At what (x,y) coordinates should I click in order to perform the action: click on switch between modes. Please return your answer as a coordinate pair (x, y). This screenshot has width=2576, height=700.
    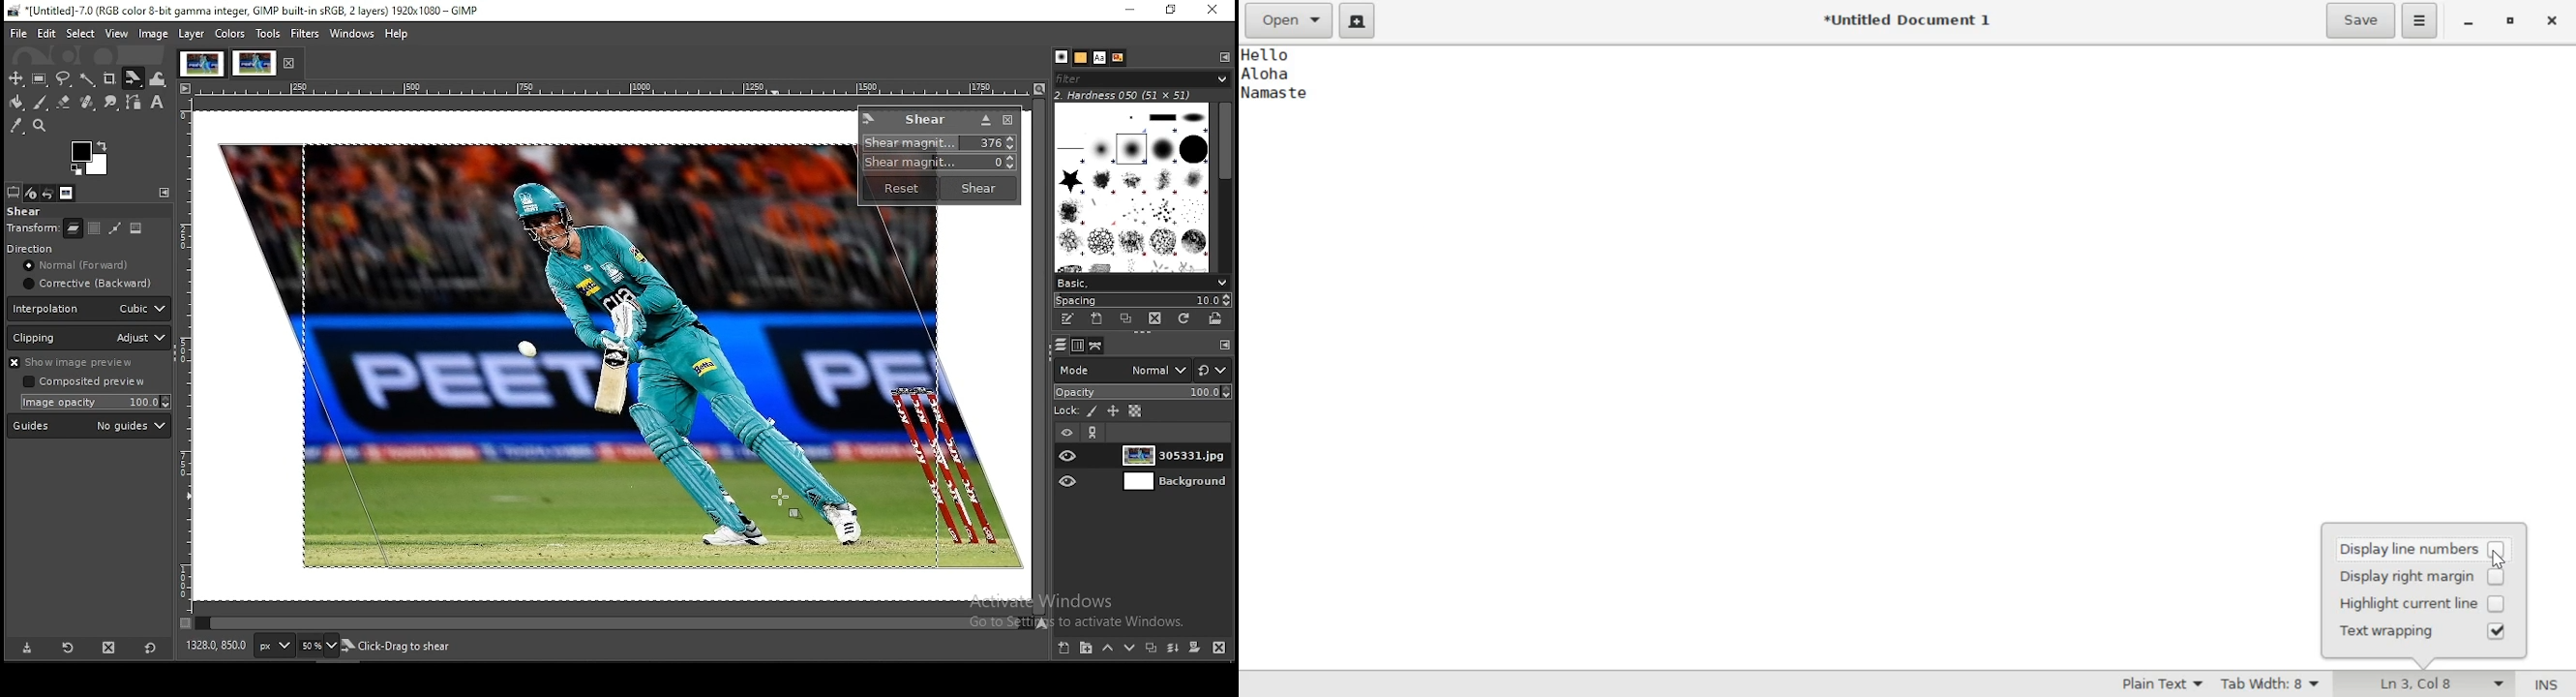
    Looking at the image, I should click on (1214, 371).